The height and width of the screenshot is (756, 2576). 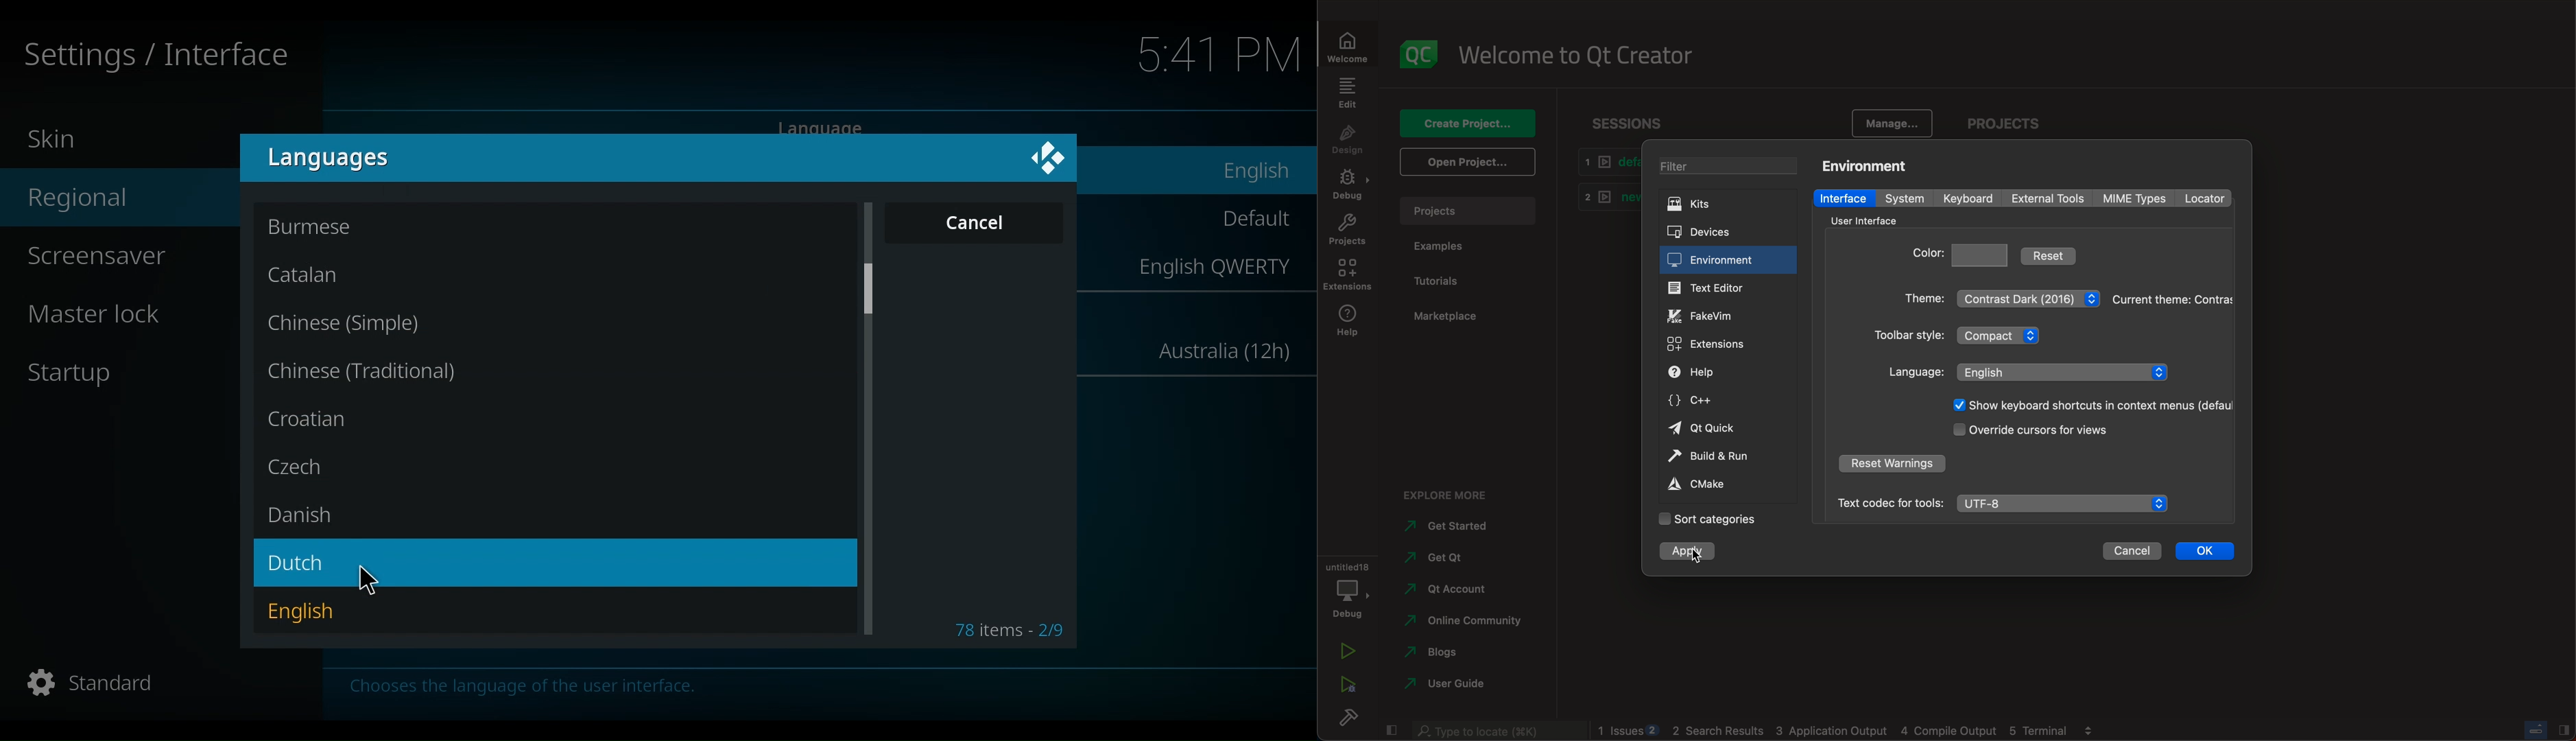 What do you see at coordinates (1712, 289) in the screenshot?
I see `editor` at bounding box center [1712, 289].